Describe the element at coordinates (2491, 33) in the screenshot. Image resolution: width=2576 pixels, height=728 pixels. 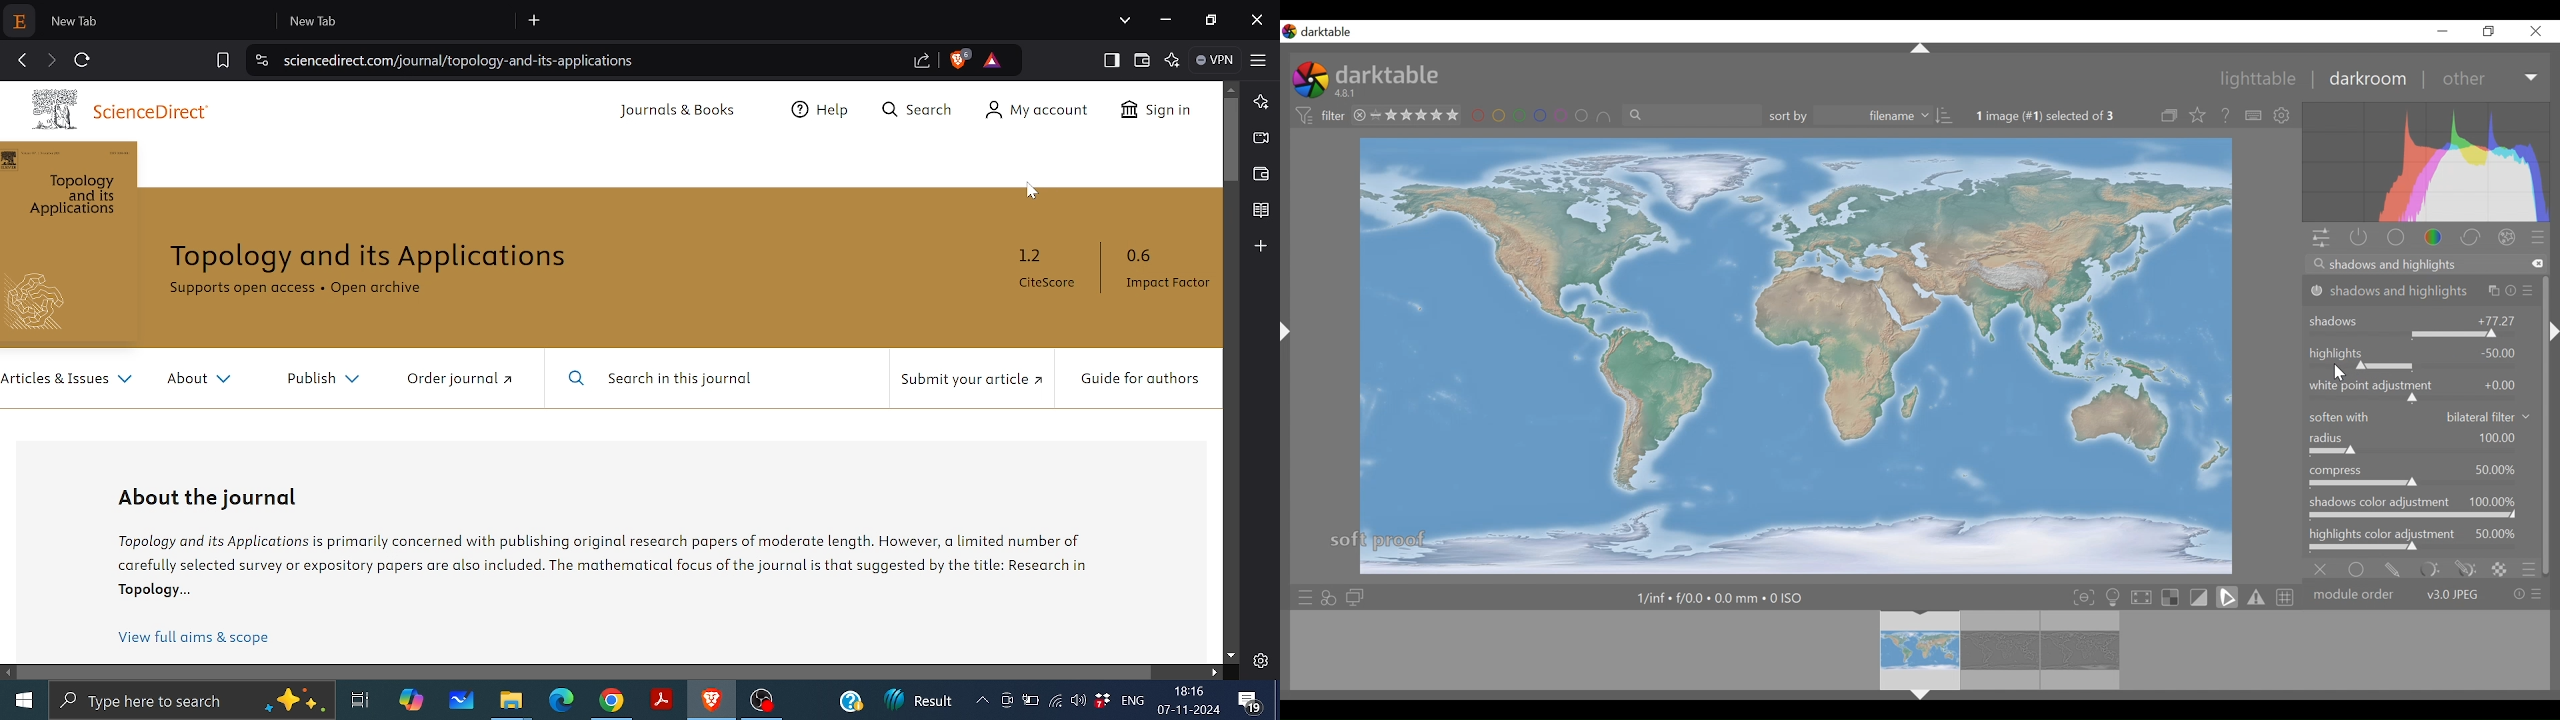
I see `restore` at that location.